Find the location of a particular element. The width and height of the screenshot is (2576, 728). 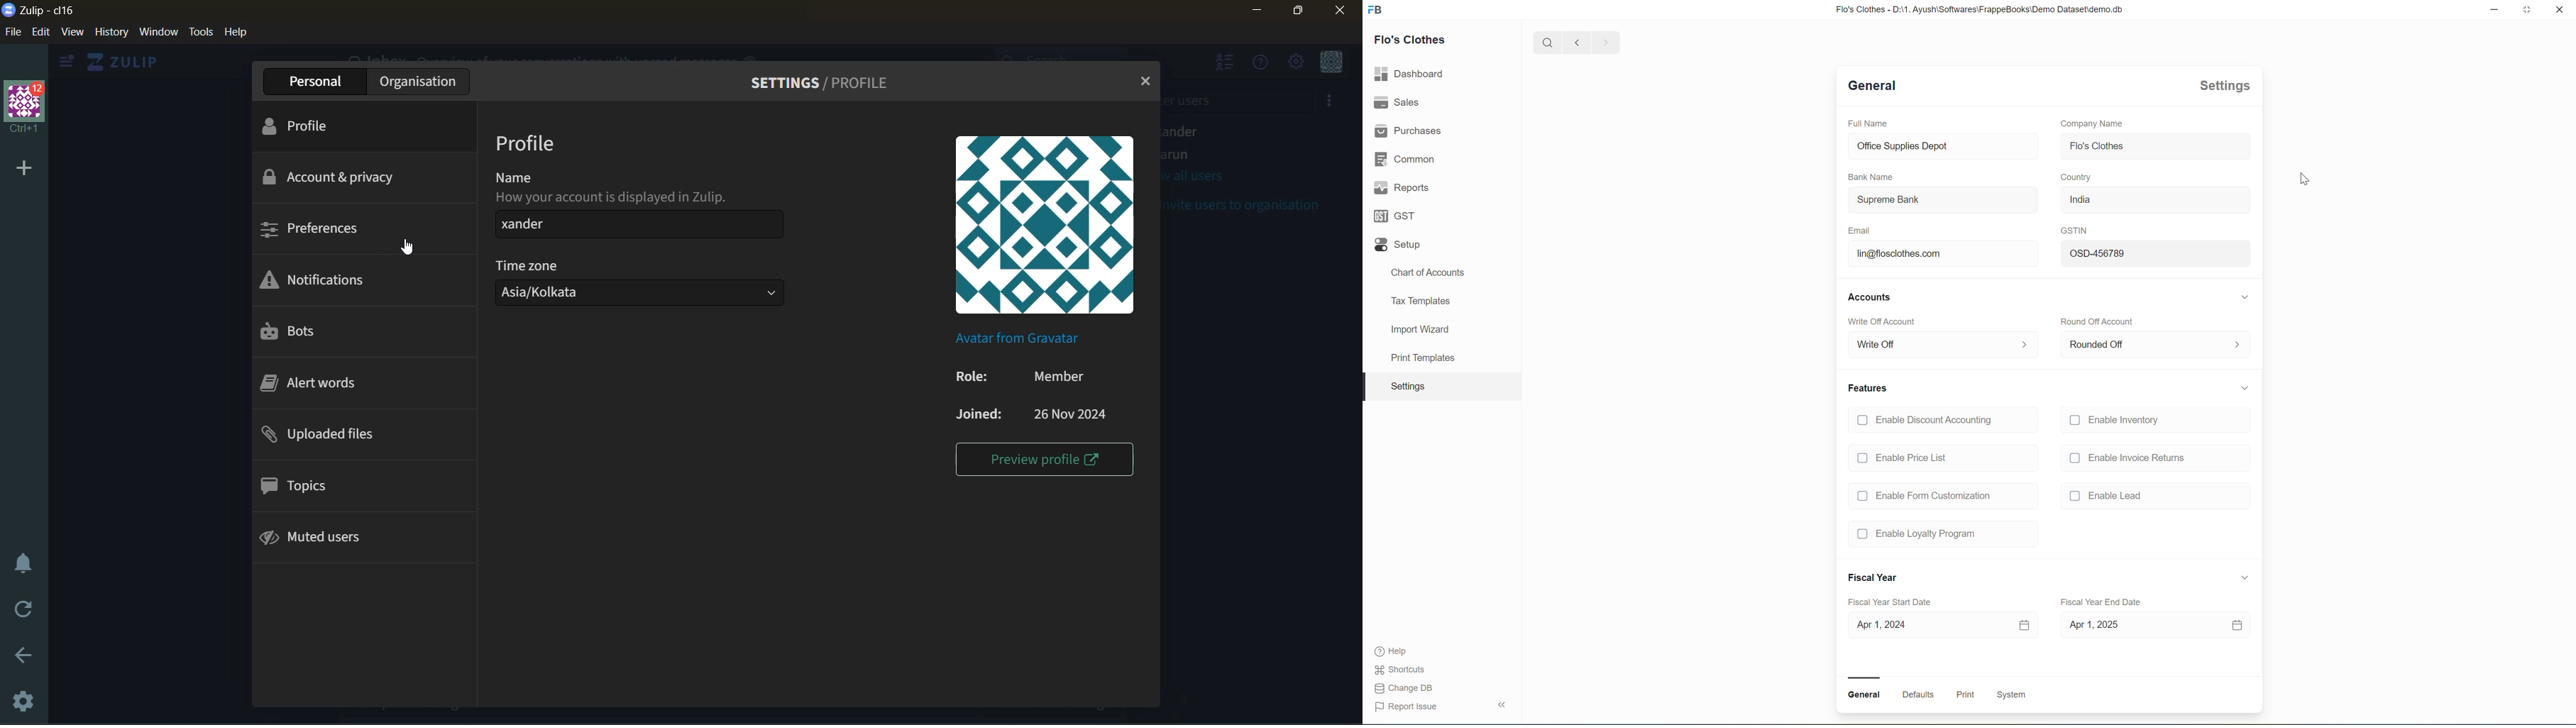

Flo's Clothes is located at coordinates (1410, 40).